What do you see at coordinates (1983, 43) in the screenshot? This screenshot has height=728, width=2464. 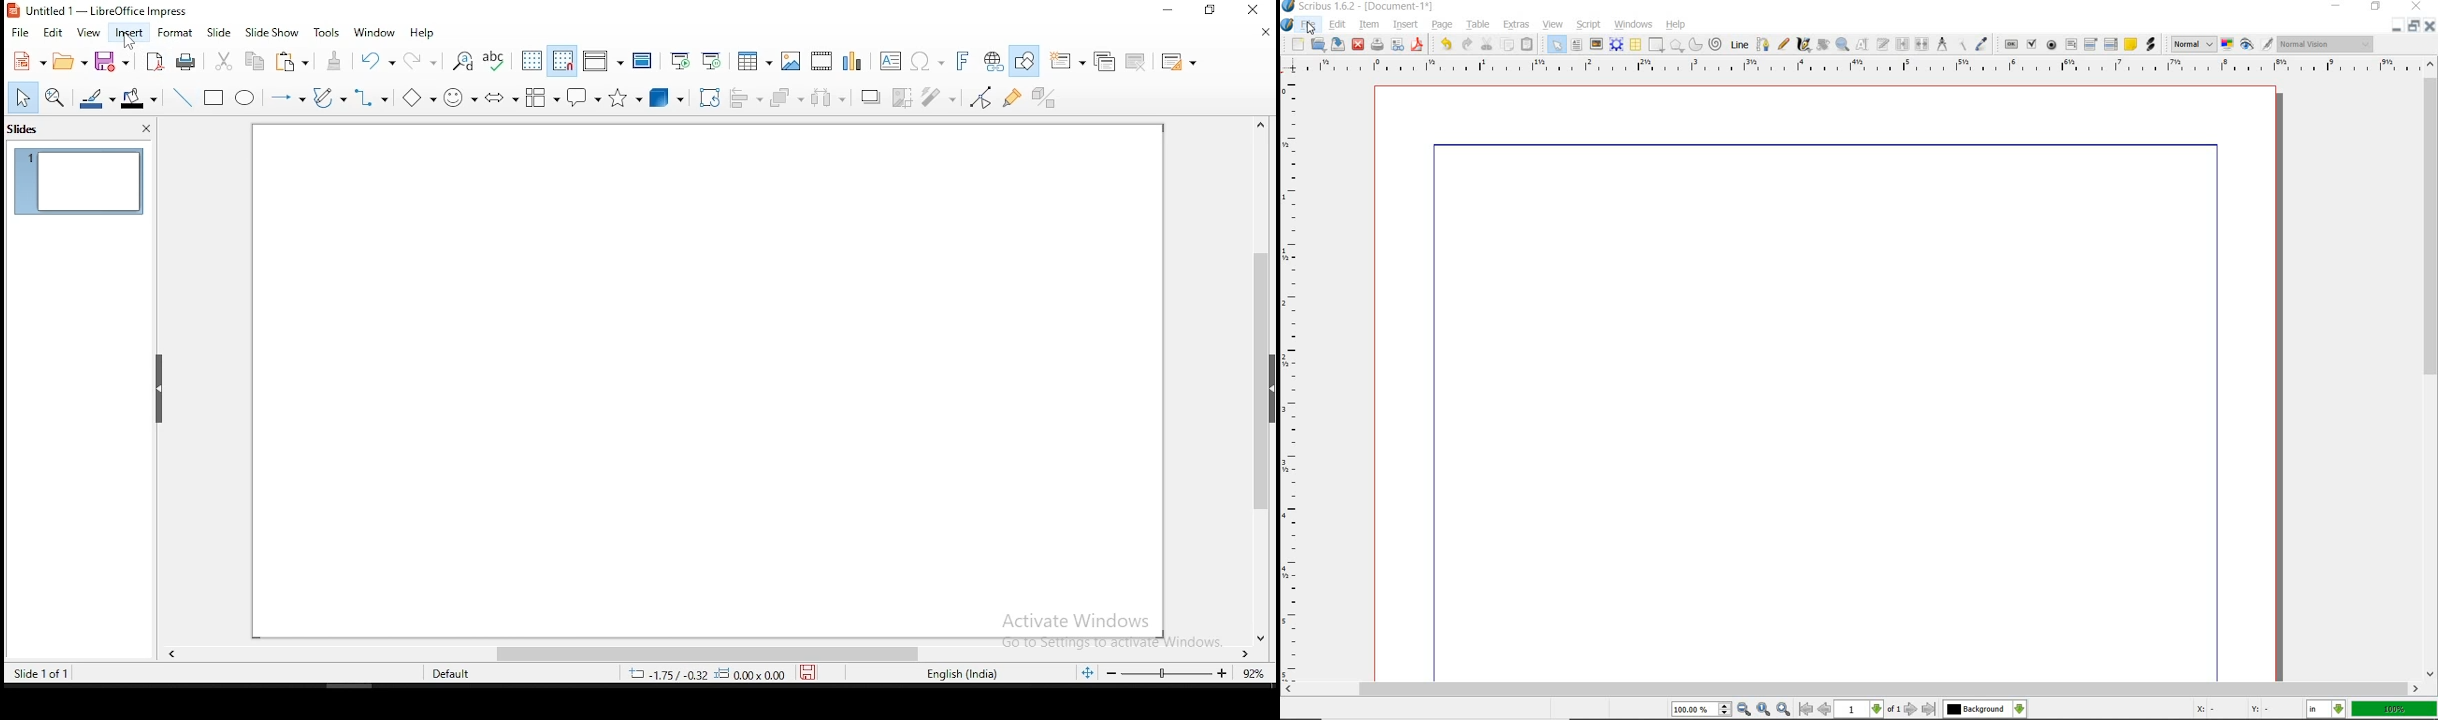 I see `eye dropper` at bounding box center [1983, 43].